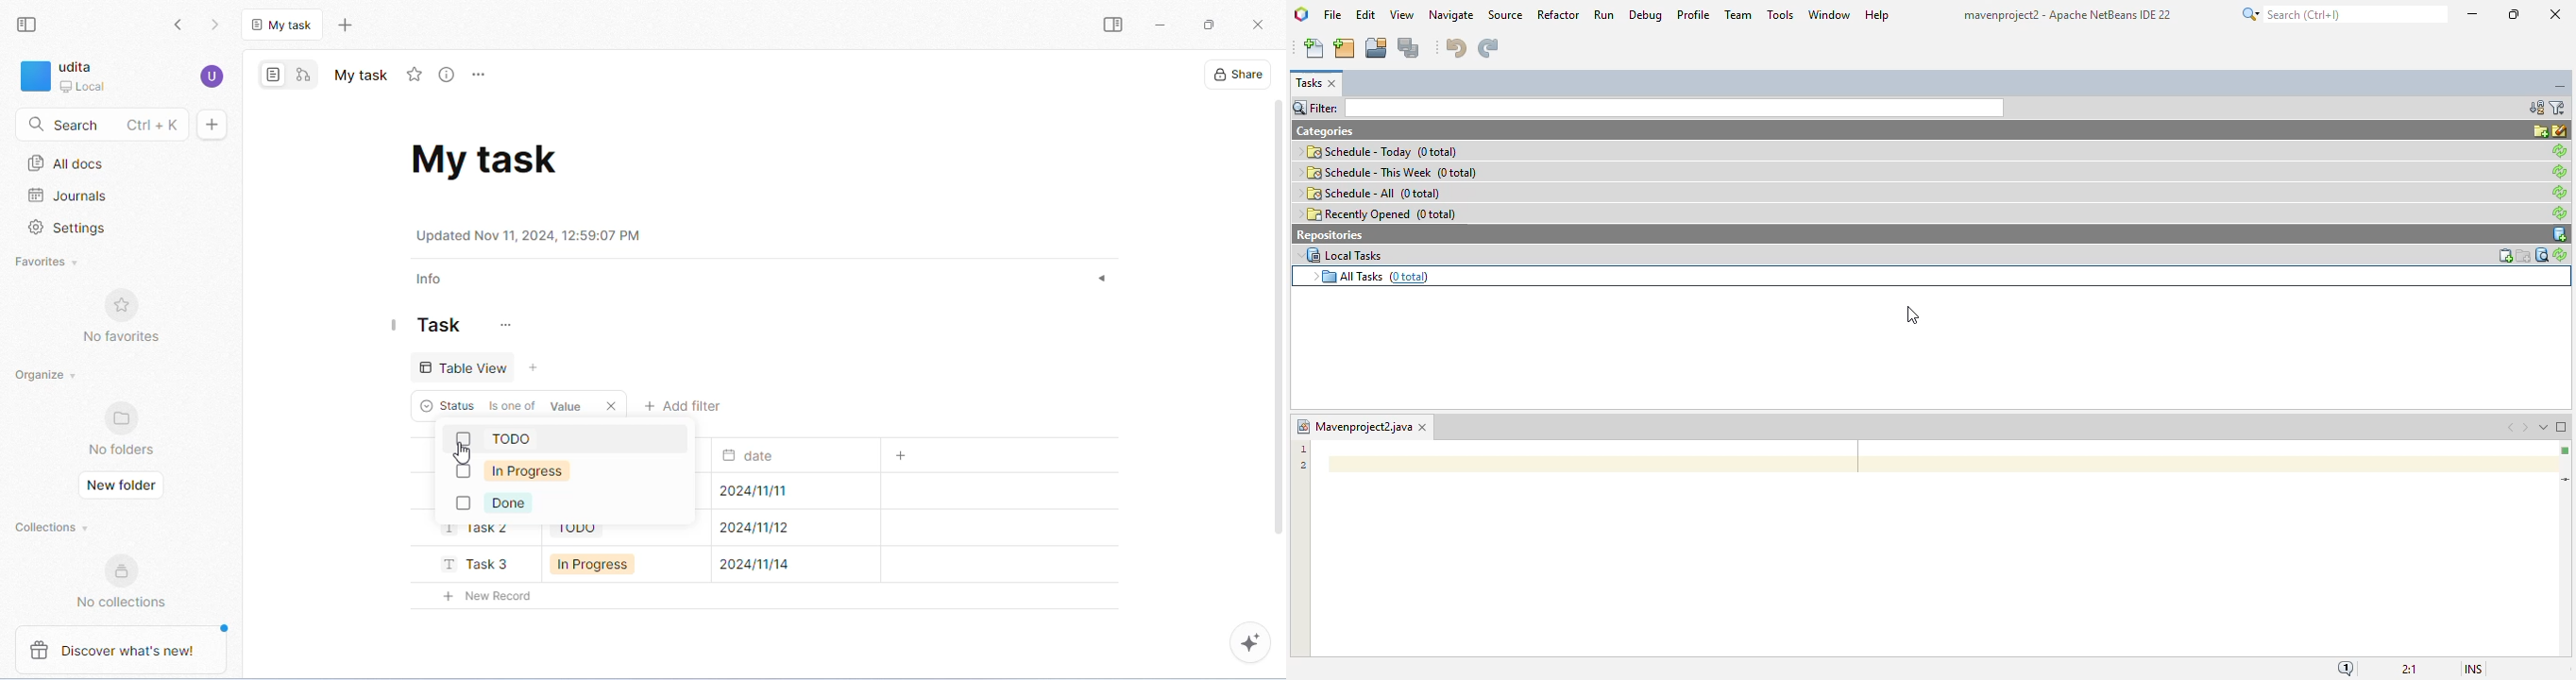 Image resolution: width=2576 pixels, height=700 pixels. Describe the element at coordinates (119, 650) in the screenshot. I see `discover what's new` at that location.